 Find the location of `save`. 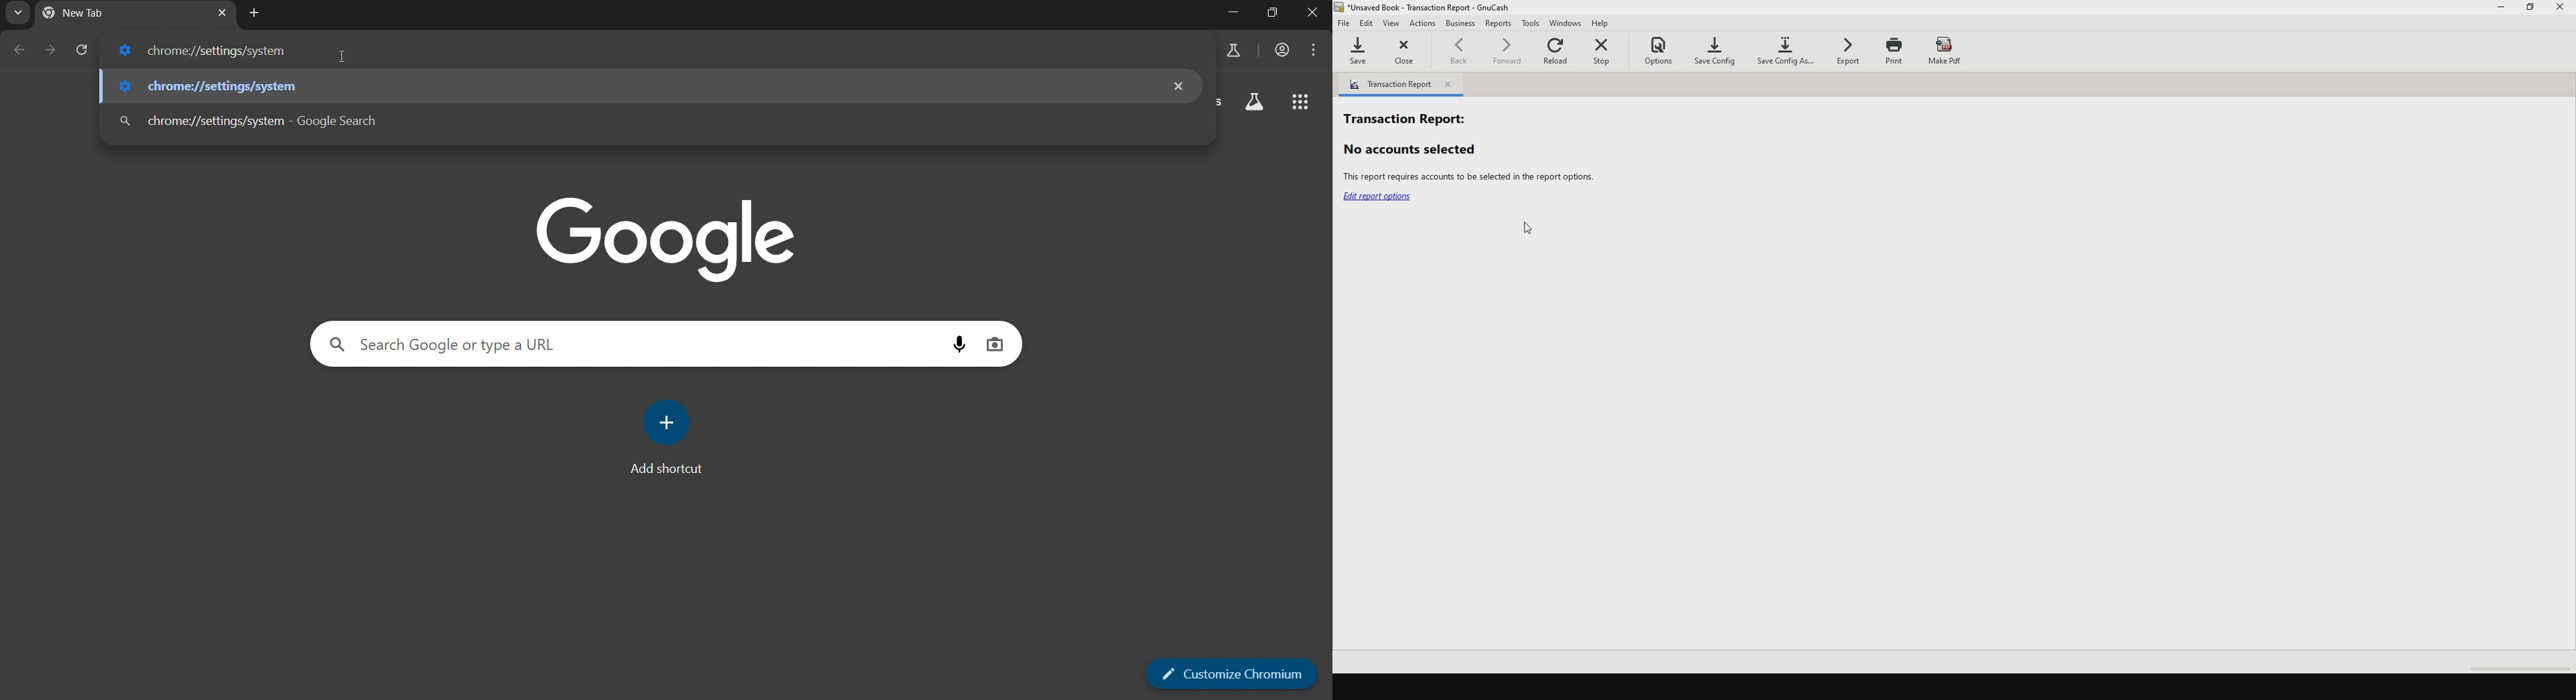

save is located at coordinates (1363, 54).